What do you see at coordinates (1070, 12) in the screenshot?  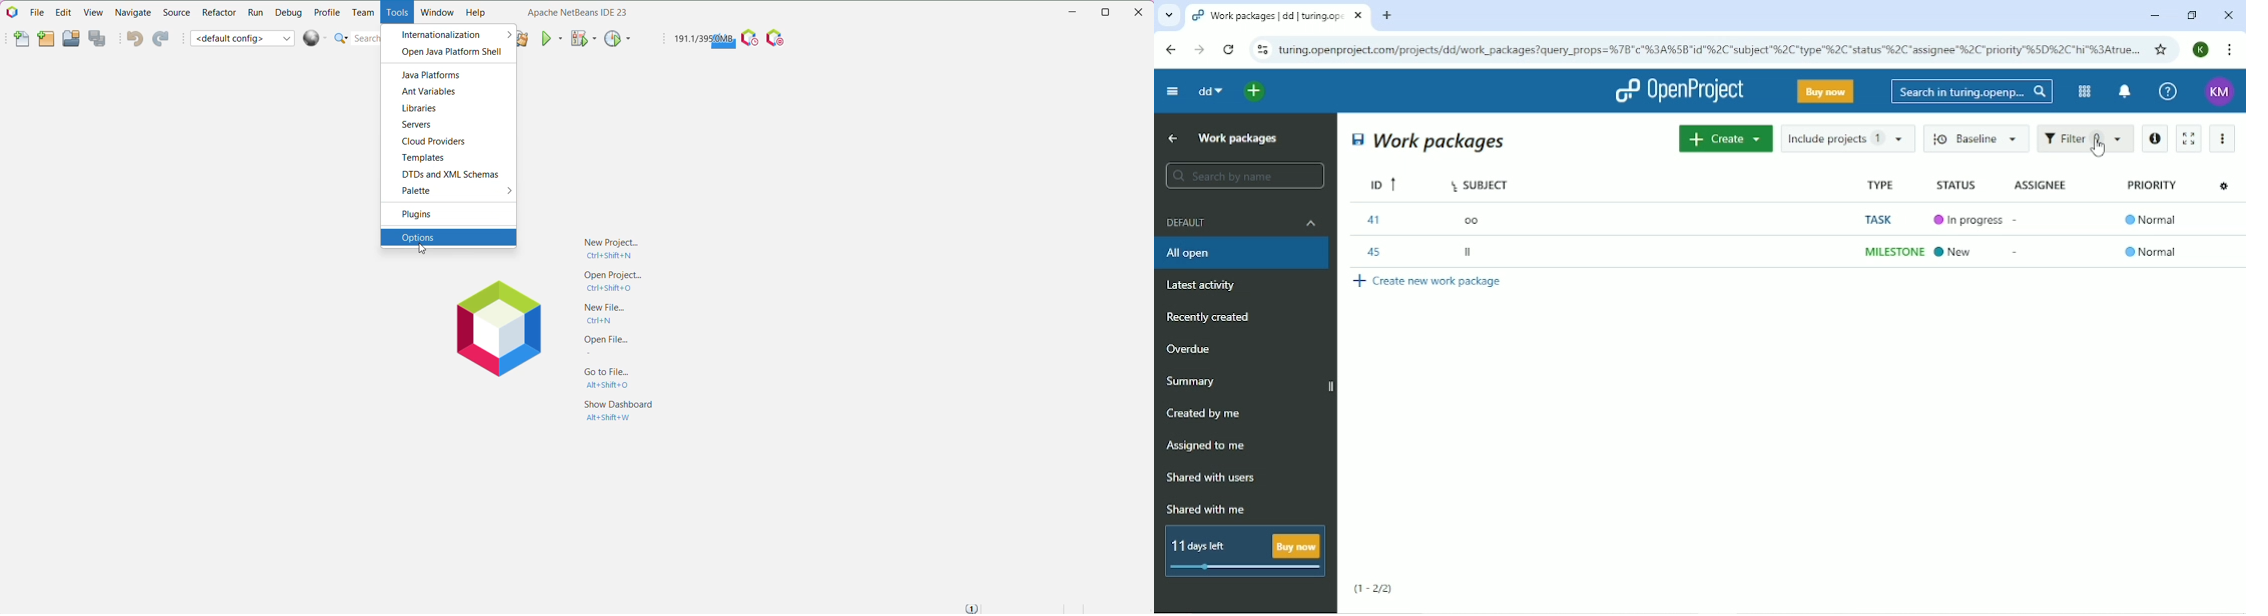 I see `Minimize` at bounding box center [1070, 12].